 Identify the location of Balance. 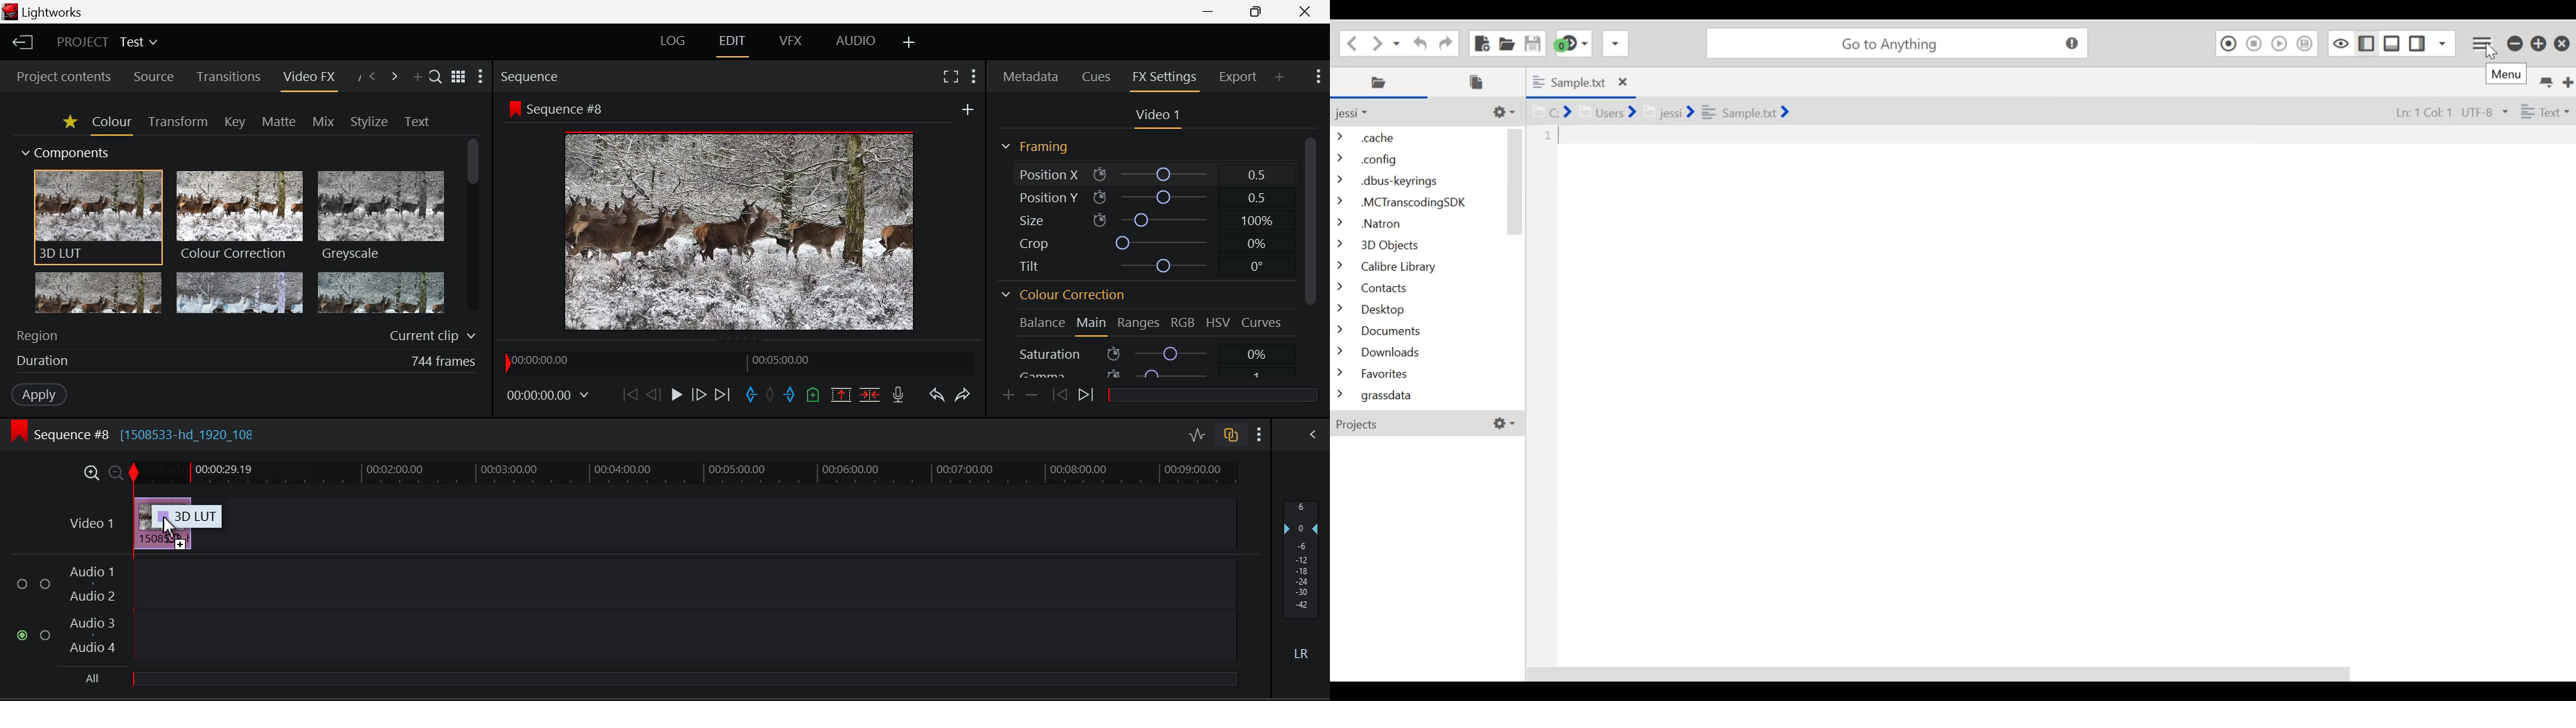
(1040, 324).